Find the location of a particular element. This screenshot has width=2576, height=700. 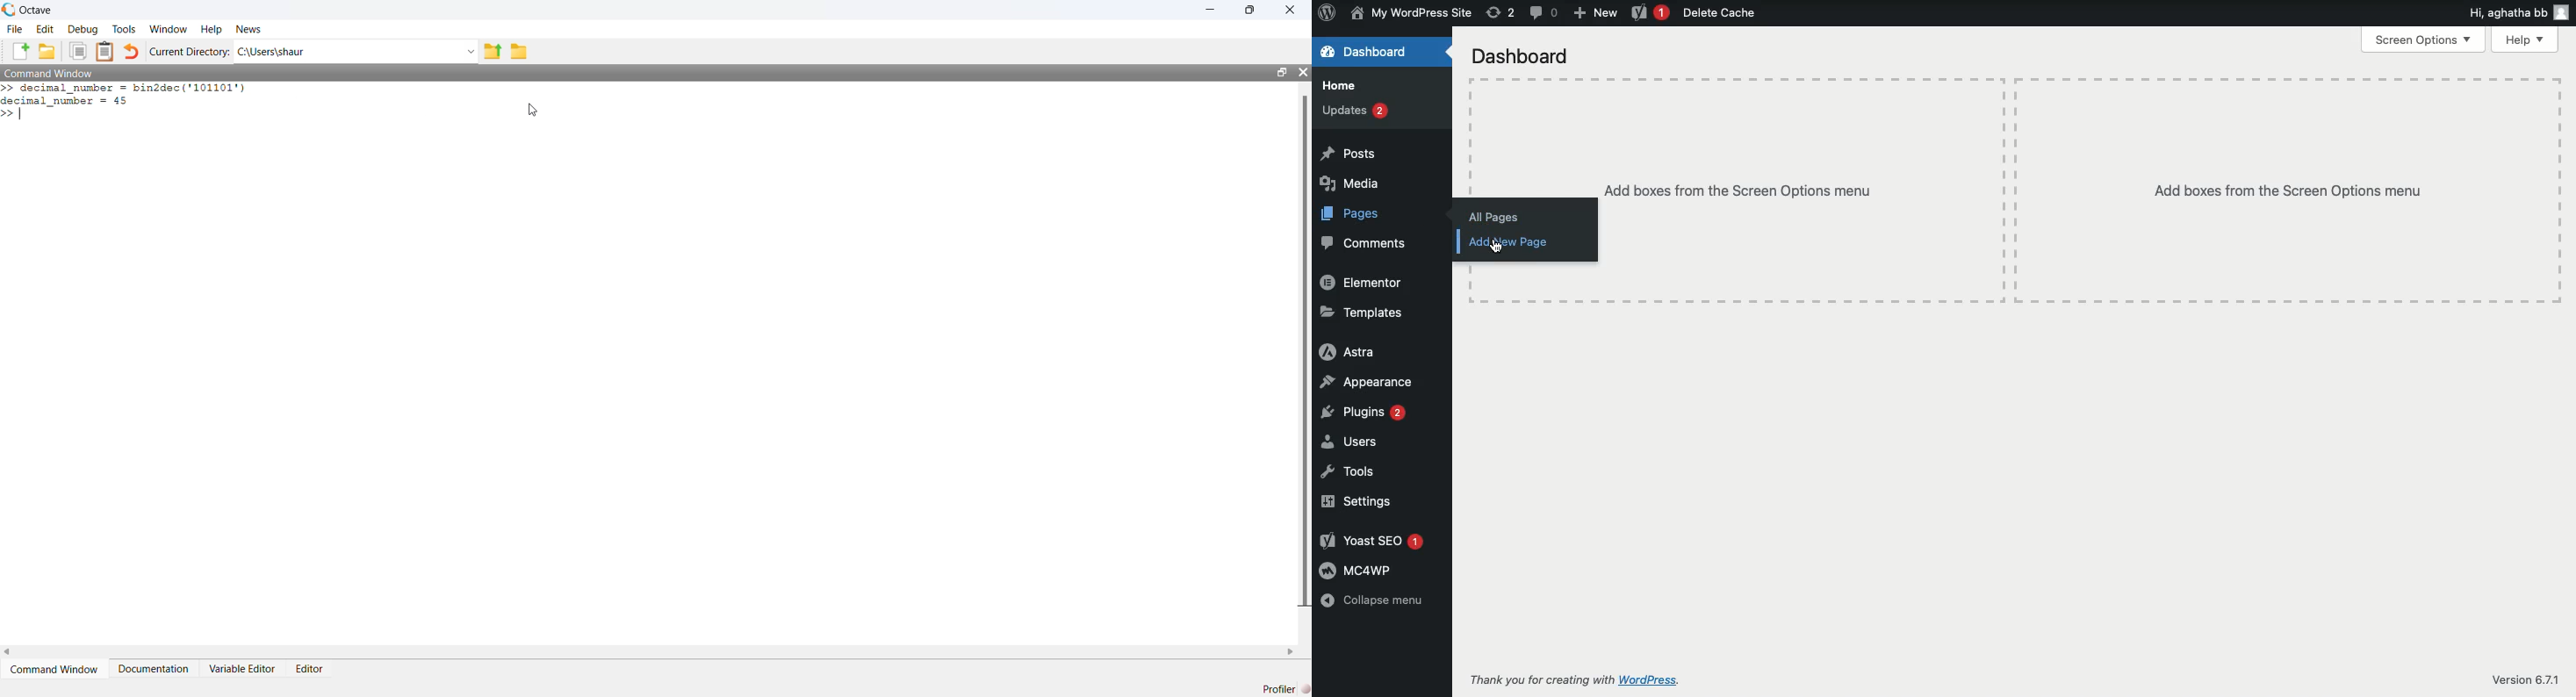

Home is located at coordinates (1338, 84).